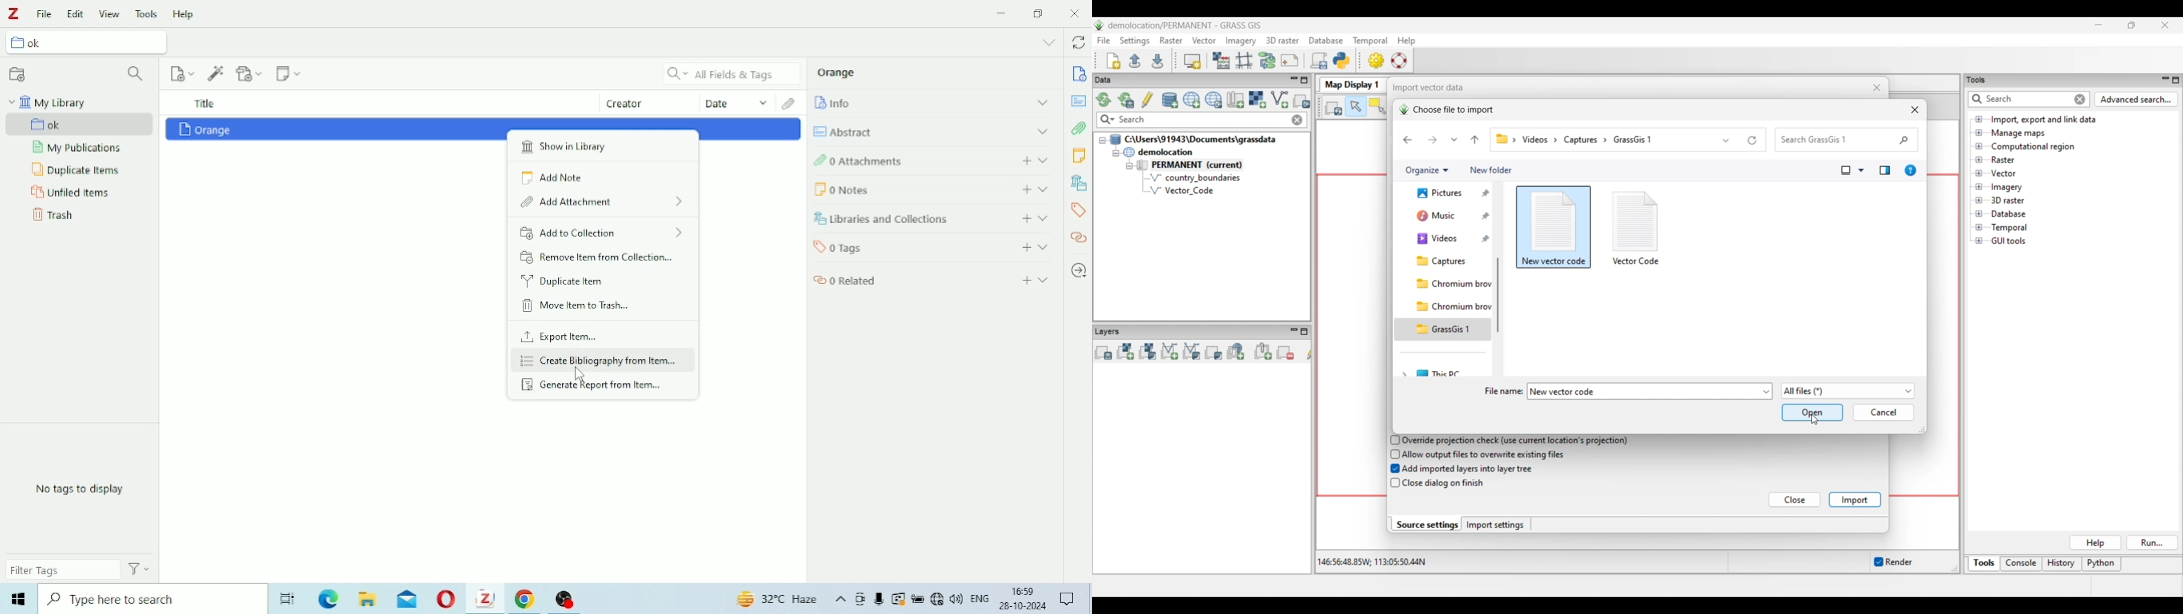 This screenshot has height=616, width=2184. I want to click on New Collection, so click(18, 75).